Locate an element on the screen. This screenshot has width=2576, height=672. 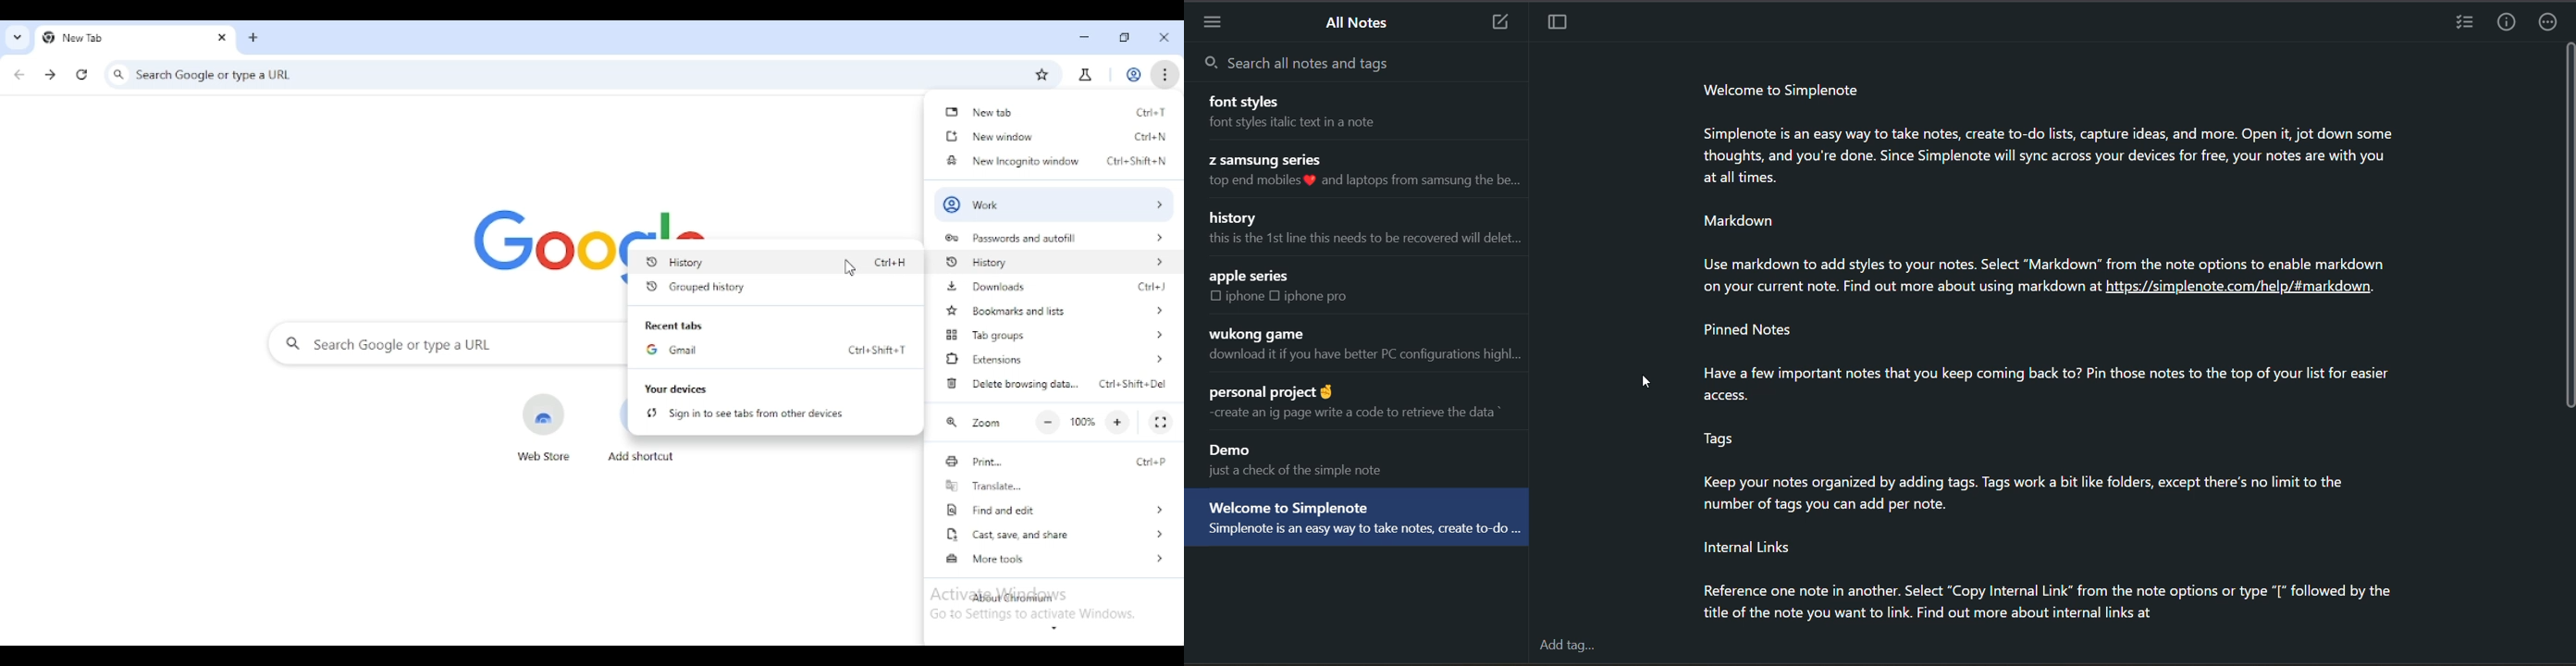
font styles is located at coordinates (1248, 102).